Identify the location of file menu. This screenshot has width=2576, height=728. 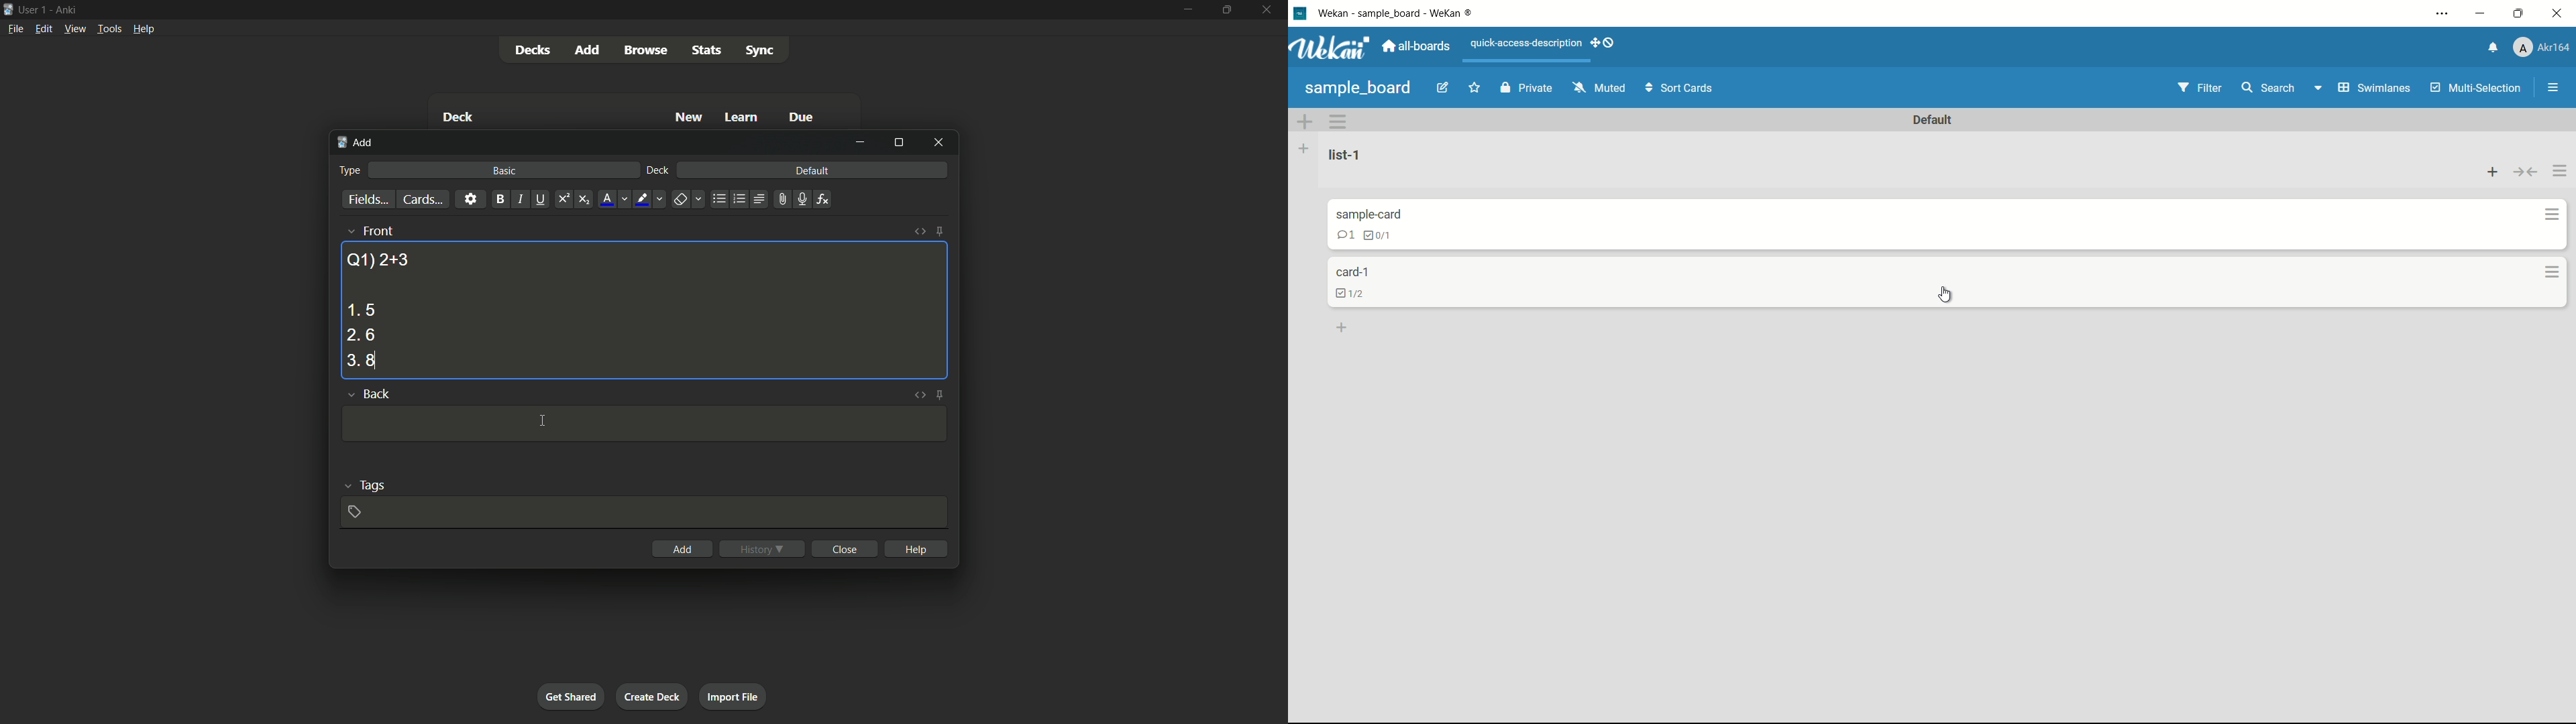
(17, 28).